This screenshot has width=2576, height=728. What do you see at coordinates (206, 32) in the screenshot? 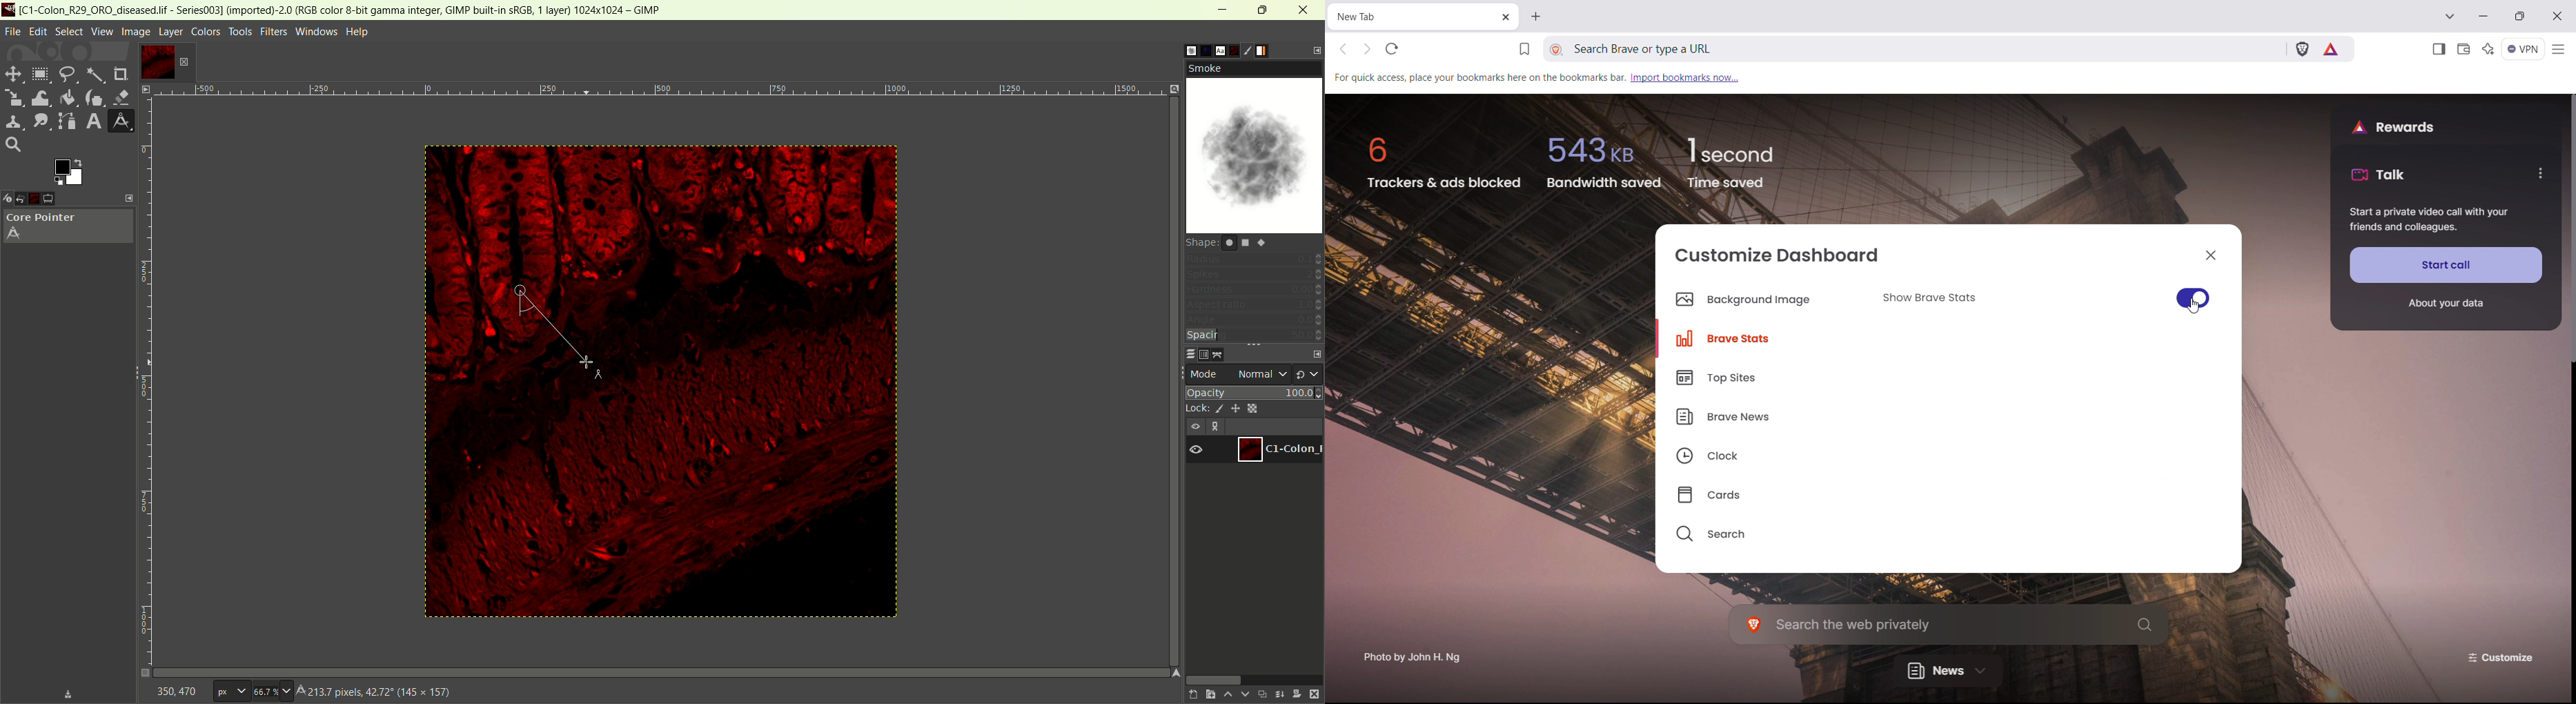
I see `colors` at bounding box center [206, 32].